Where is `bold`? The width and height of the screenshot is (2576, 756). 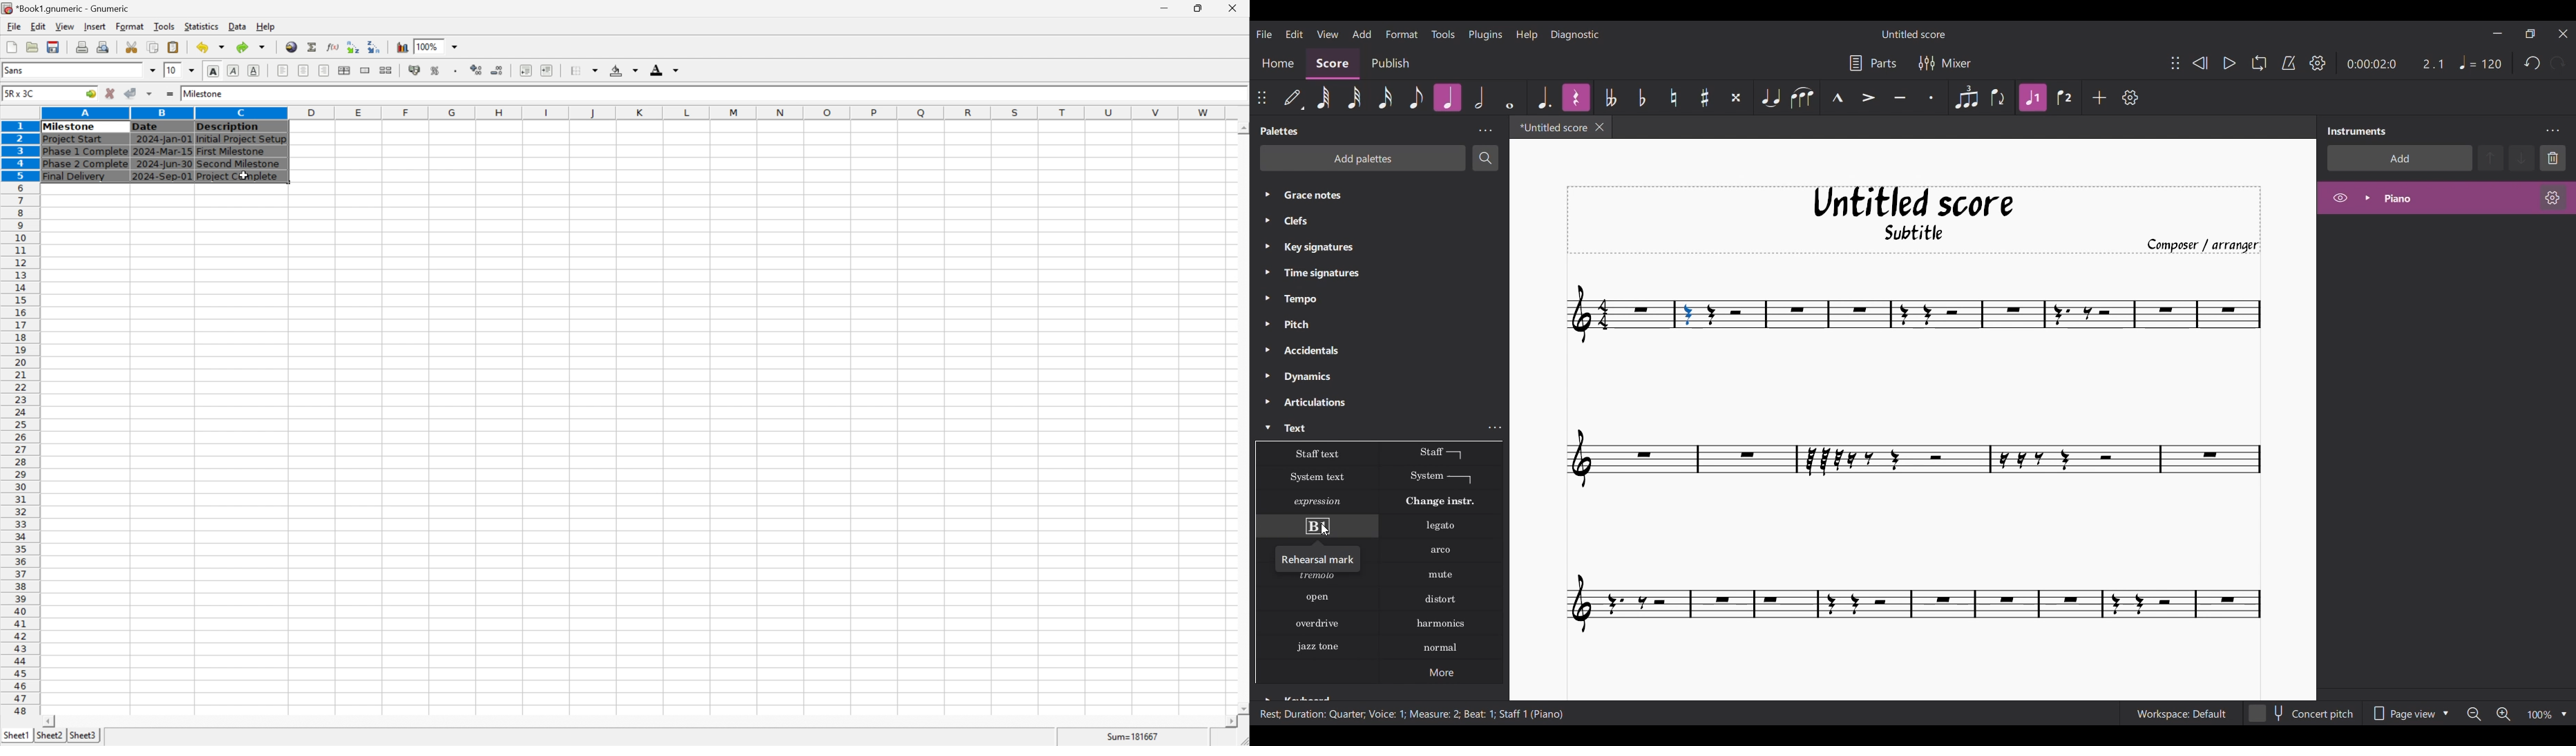
bold is located at coordinates (212, 71).